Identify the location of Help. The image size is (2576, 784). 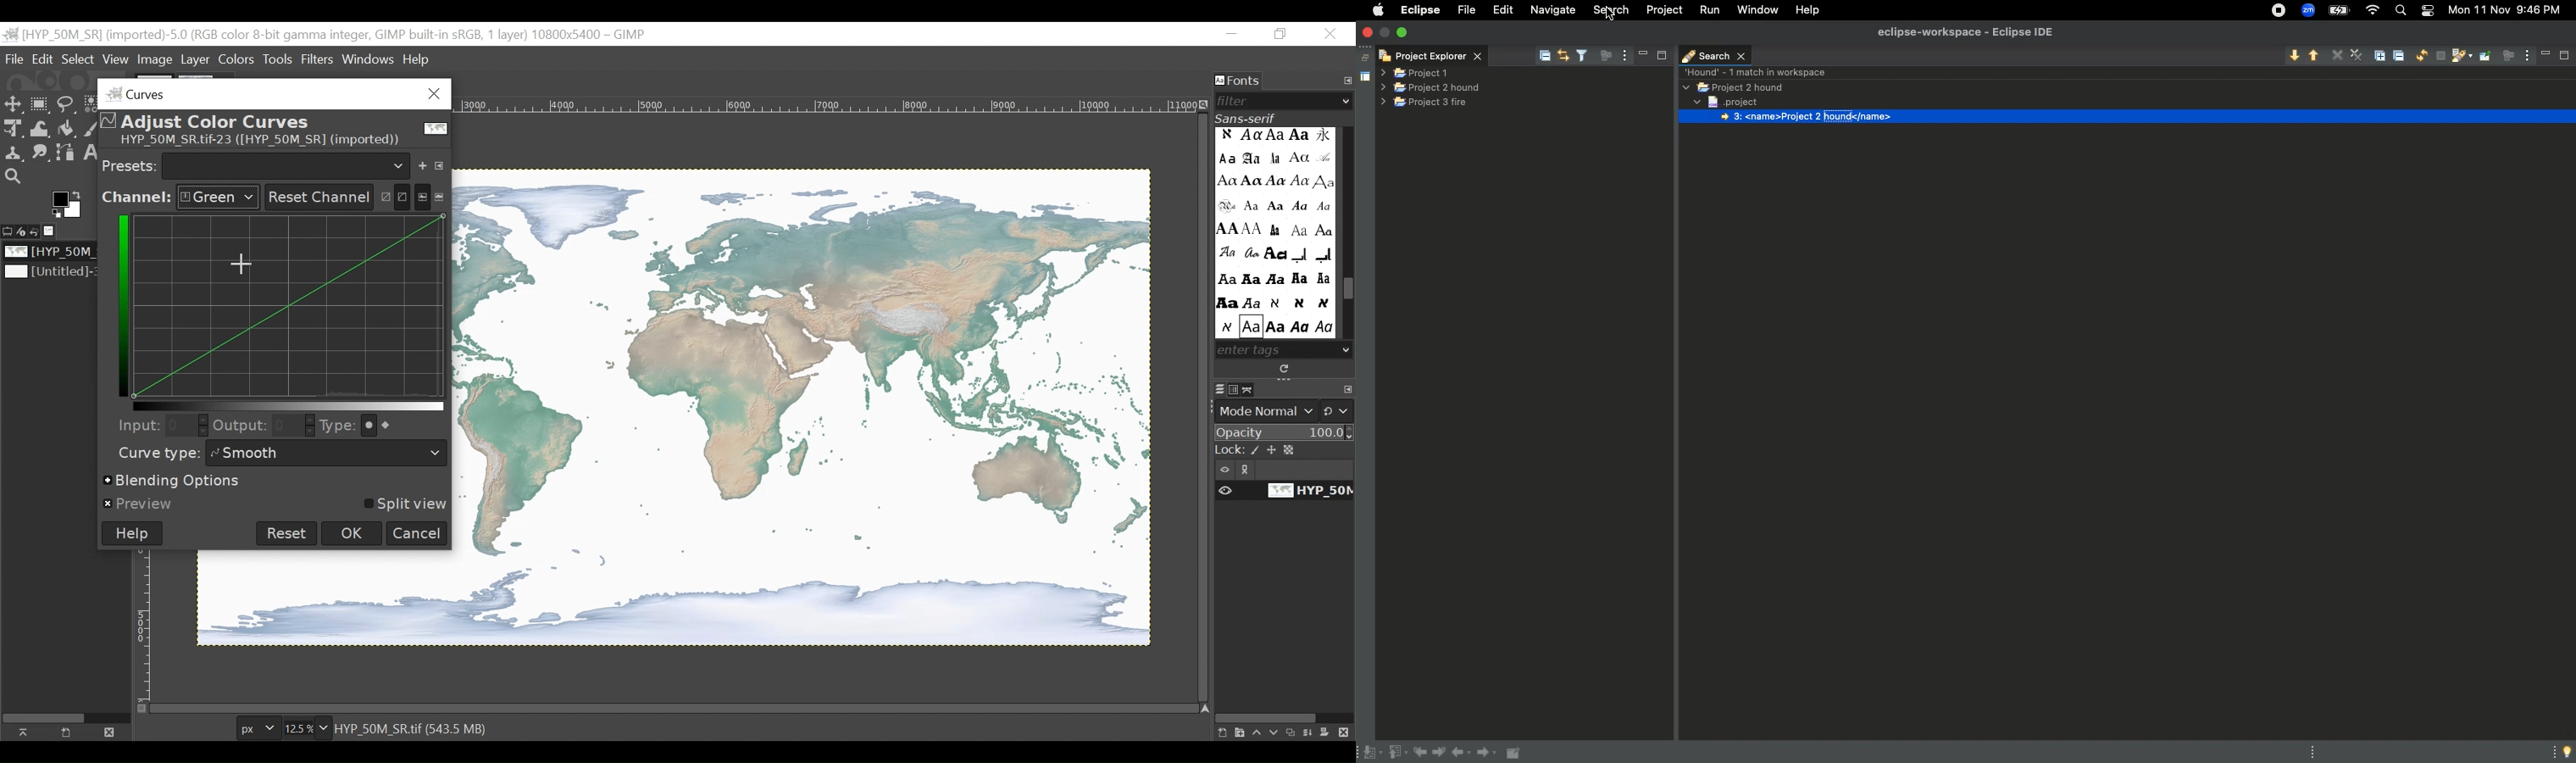
(132, 533).